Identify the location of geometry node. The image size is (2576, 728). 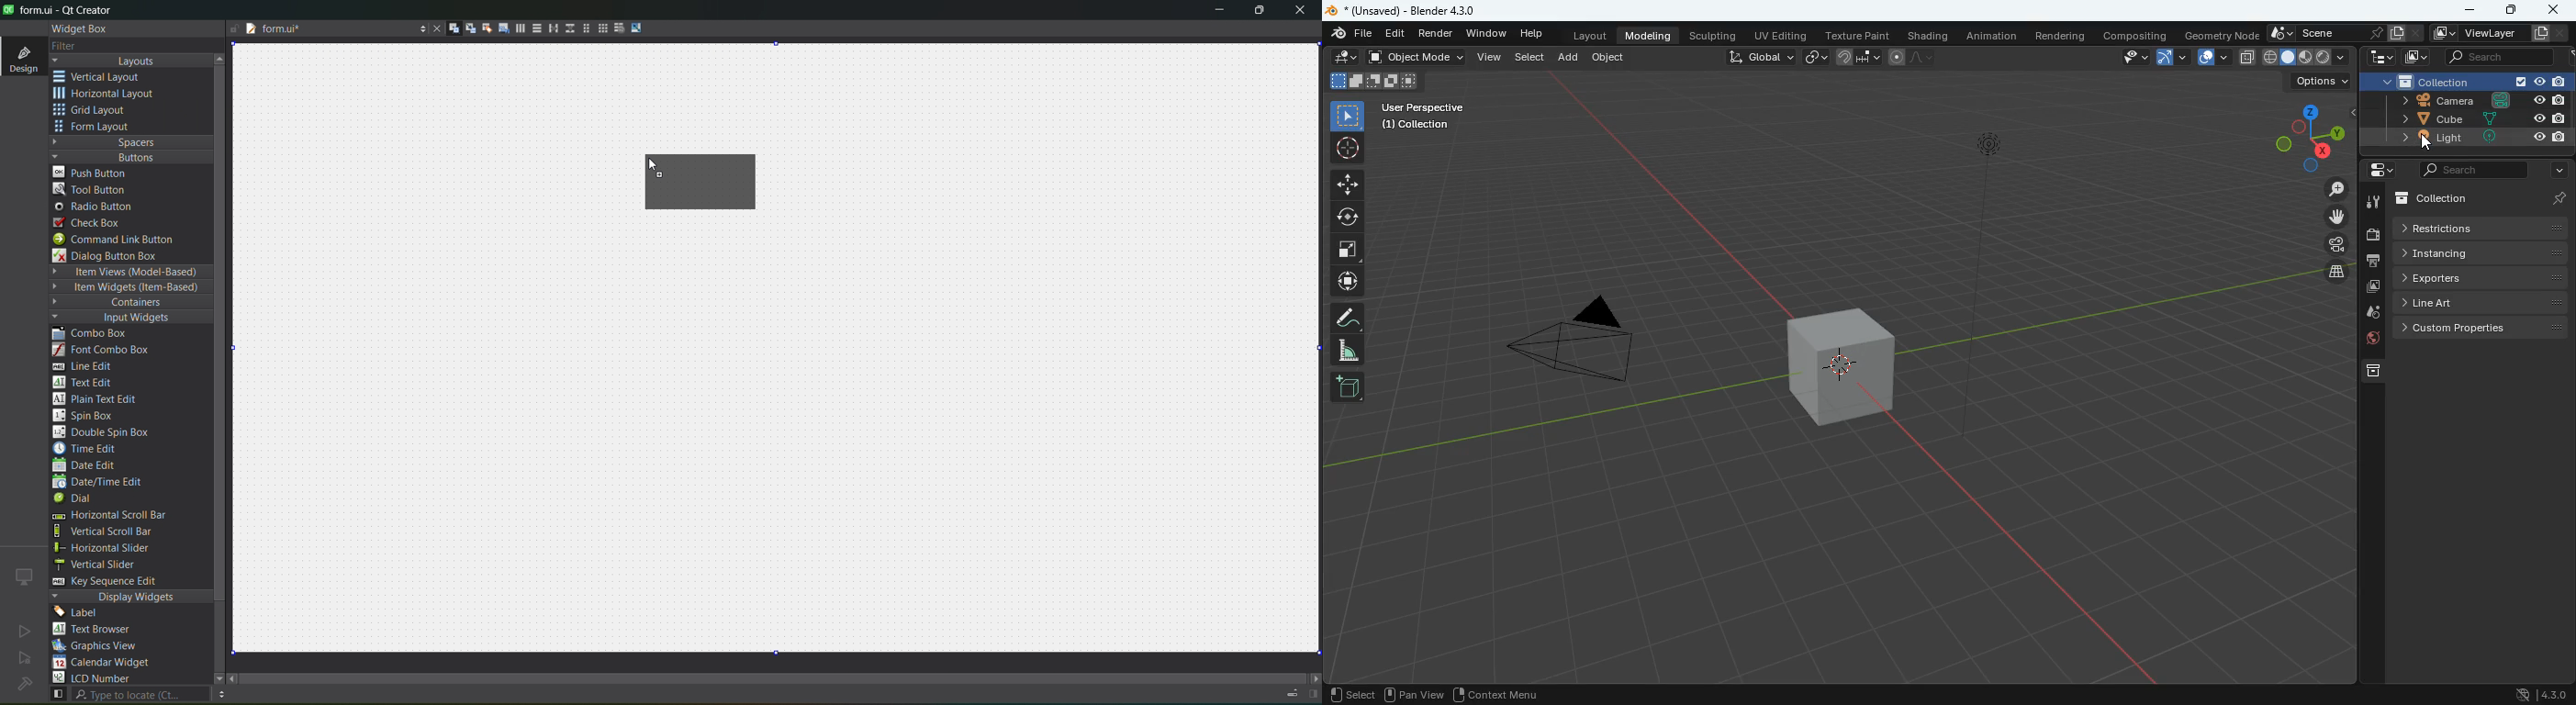
(2223, 35).